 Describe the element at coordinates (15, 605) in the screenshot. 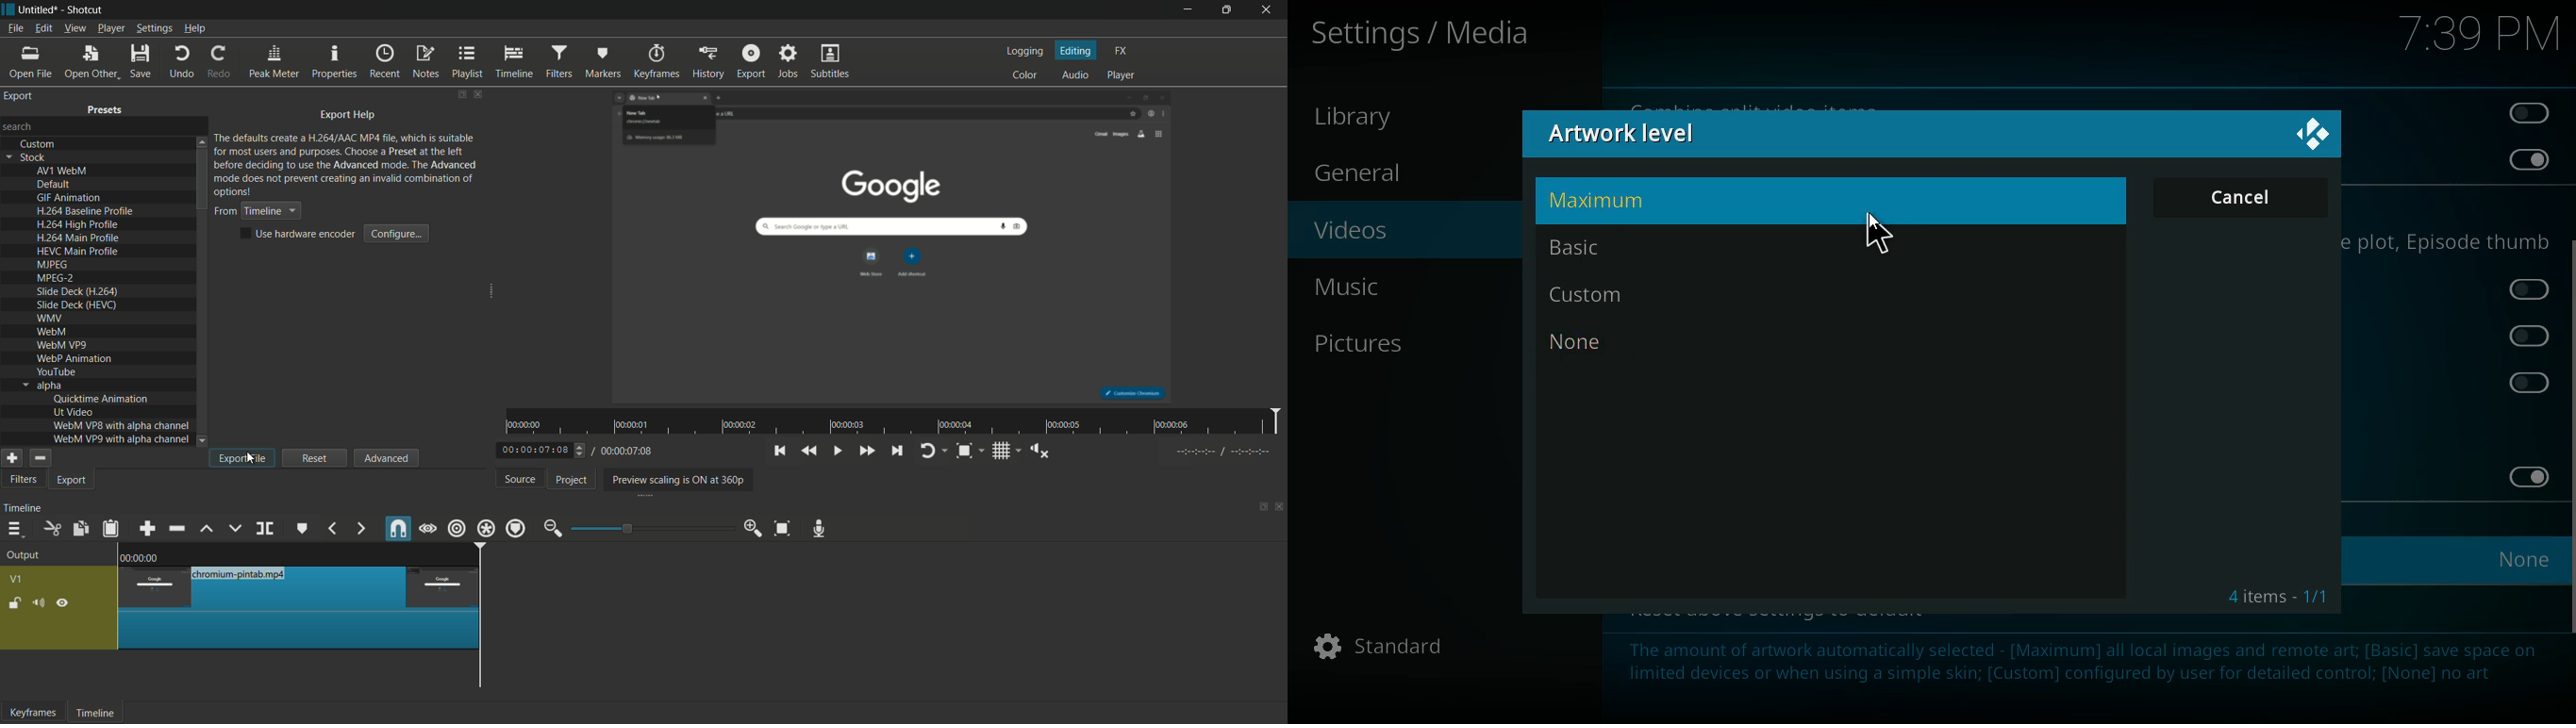

I see `lock` at that location.